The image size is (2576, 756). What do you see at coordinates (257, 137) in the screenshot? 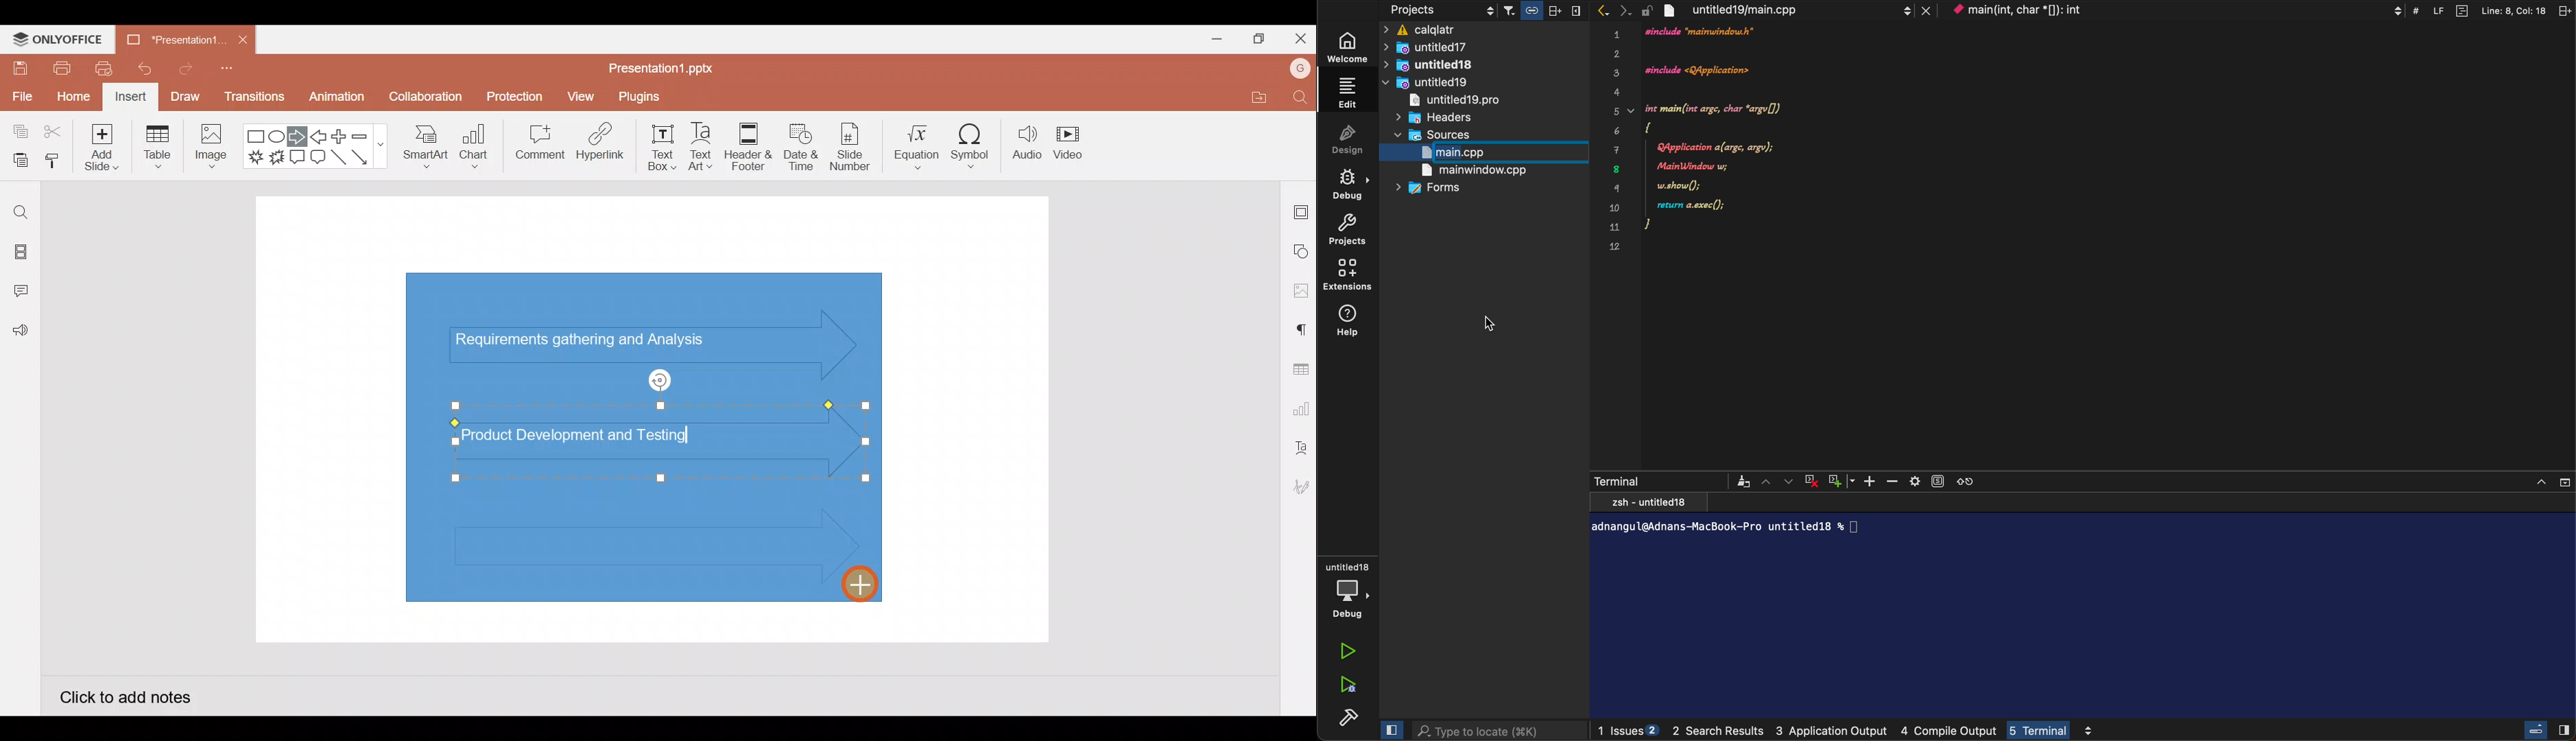
I see `Rectangle` at bounding box center [257, 137].